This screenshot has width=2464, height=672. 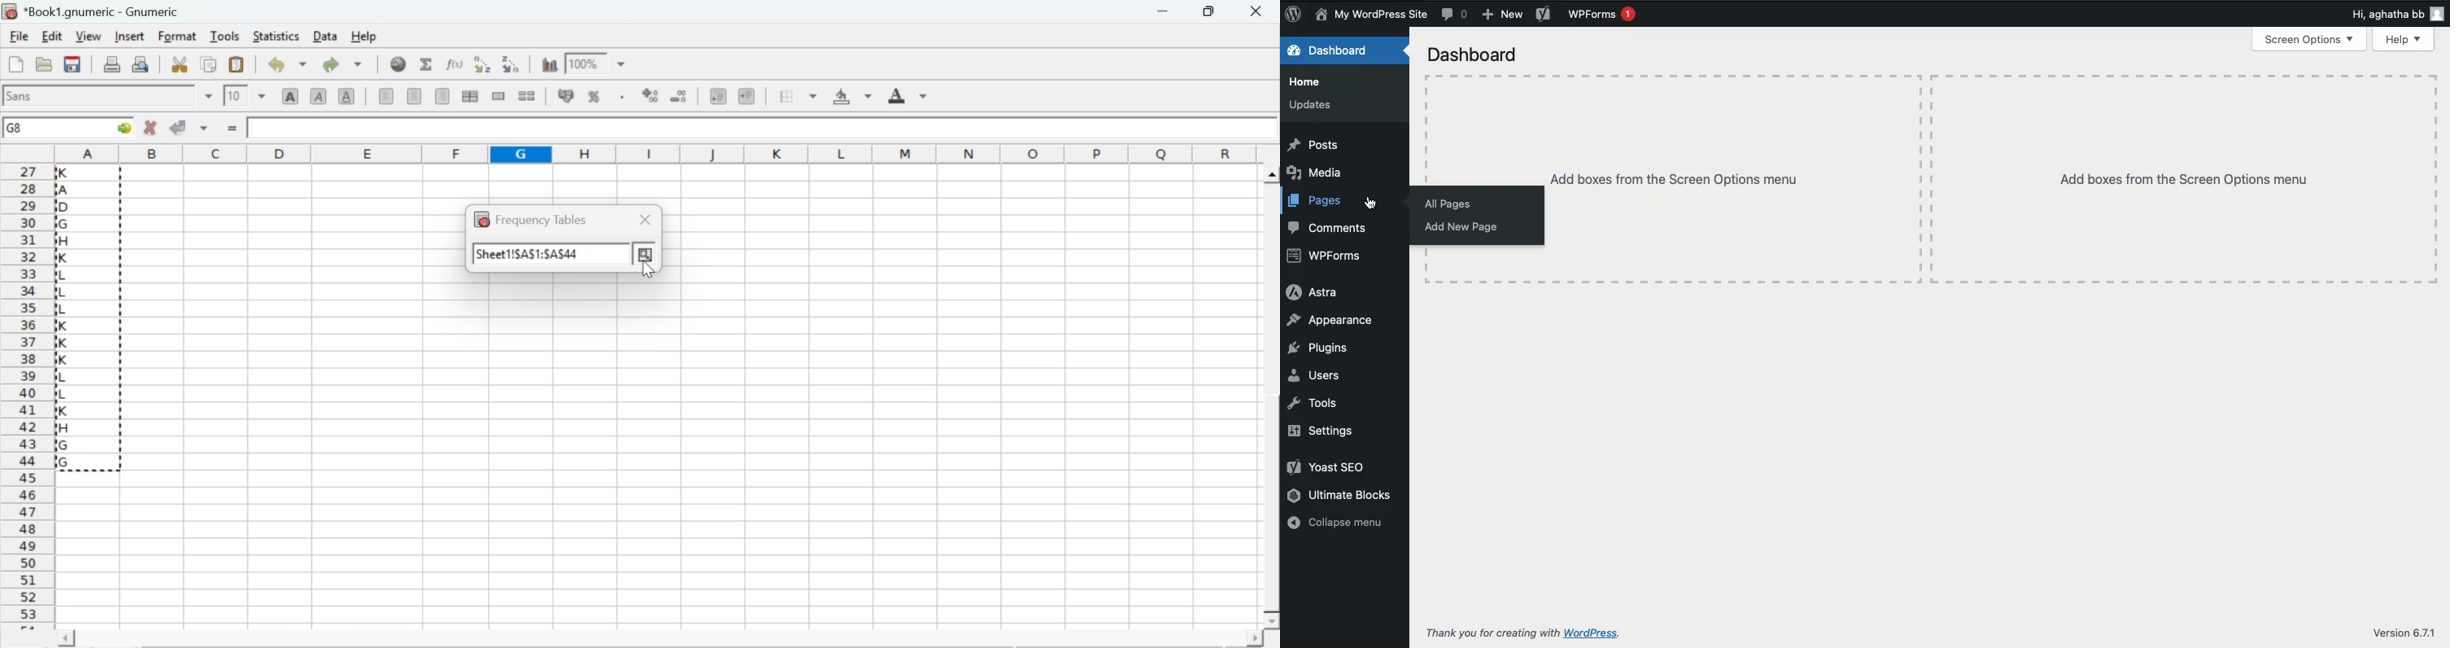 What do you see at coordinates (1501, 14) in the screenshot?
I see `New` at bounding box center [1501, 14].